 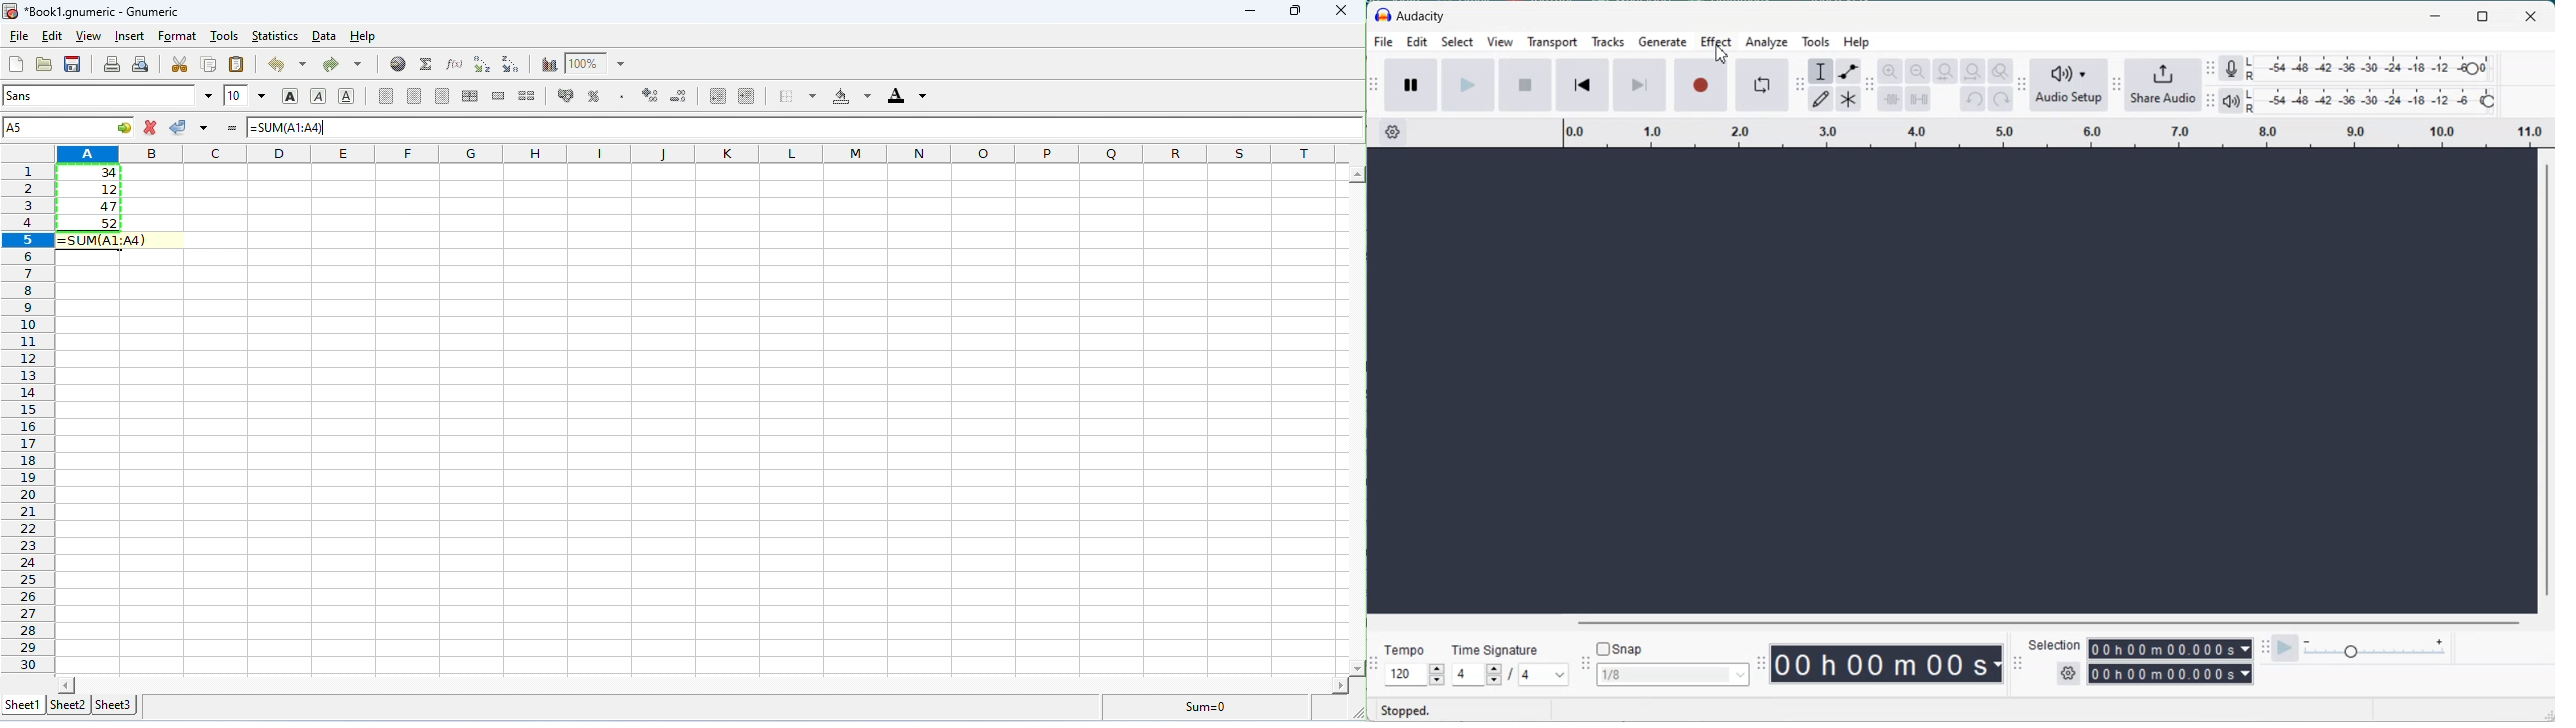 I want to click on Record meter, so click(x=2231, y=67).